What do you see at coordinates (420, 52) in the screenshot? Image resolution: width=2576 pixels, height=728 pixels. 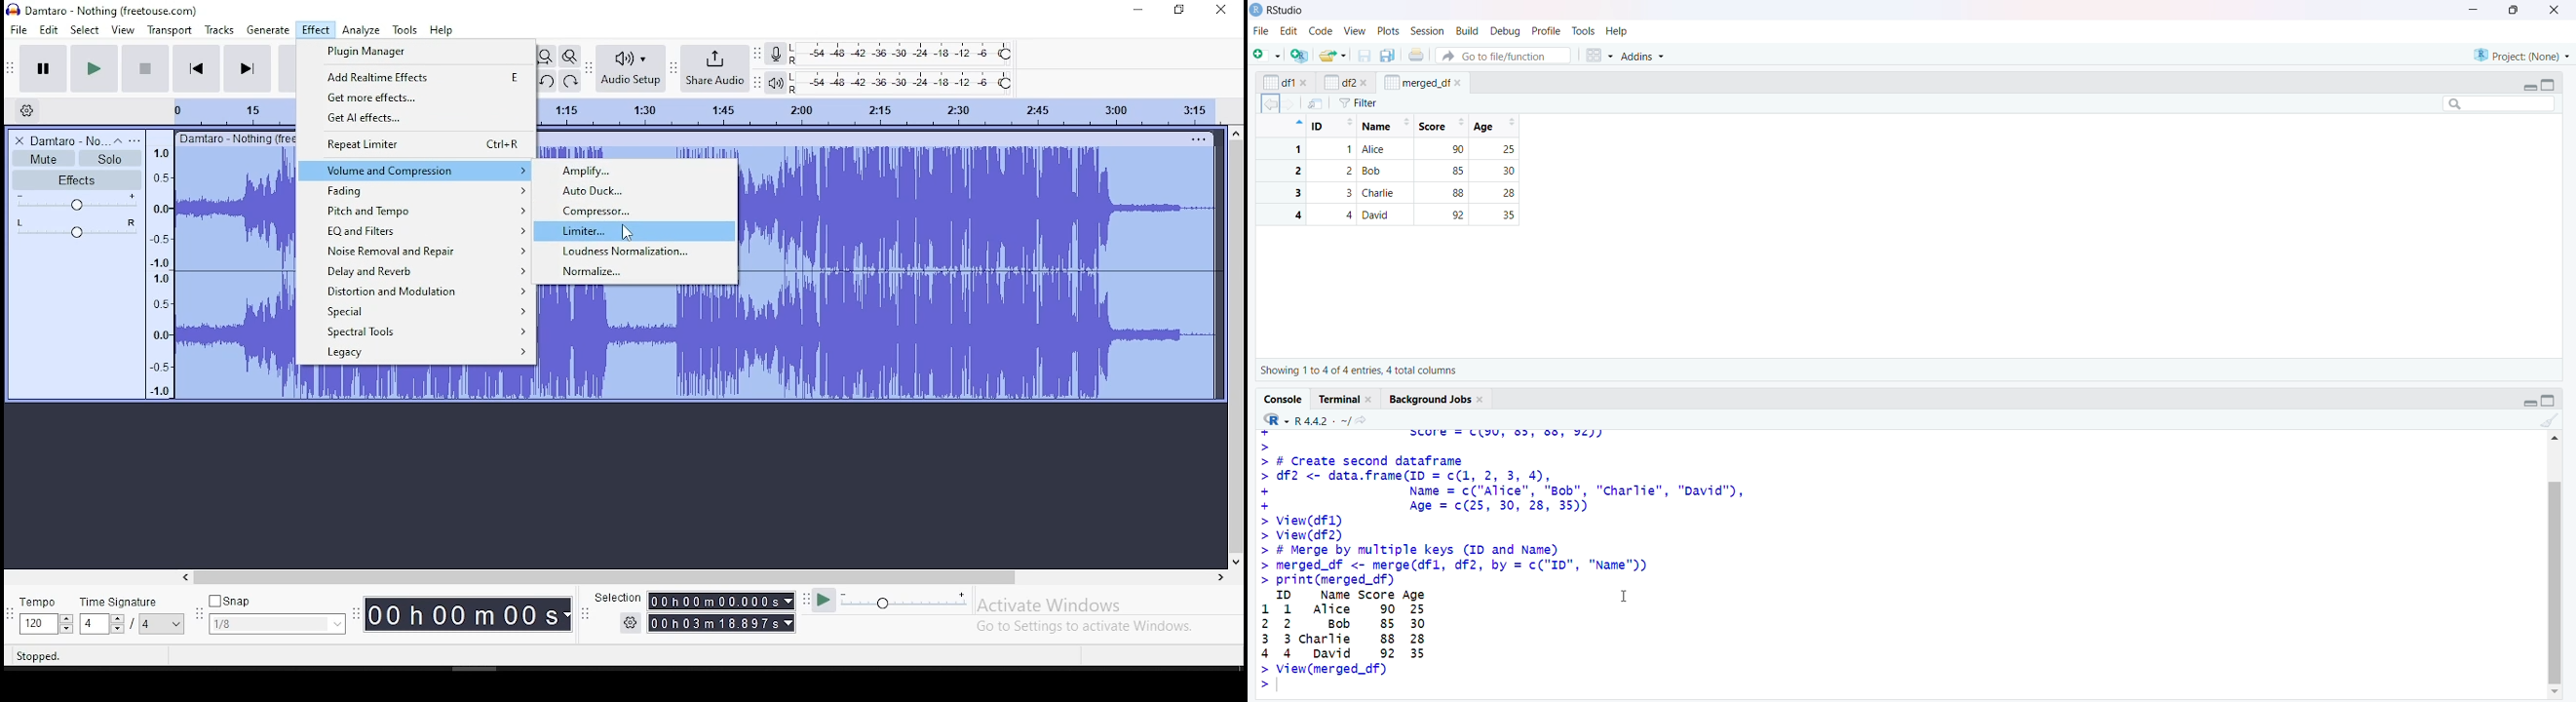 I see `plugin manager` at bounding box center [420, 52].